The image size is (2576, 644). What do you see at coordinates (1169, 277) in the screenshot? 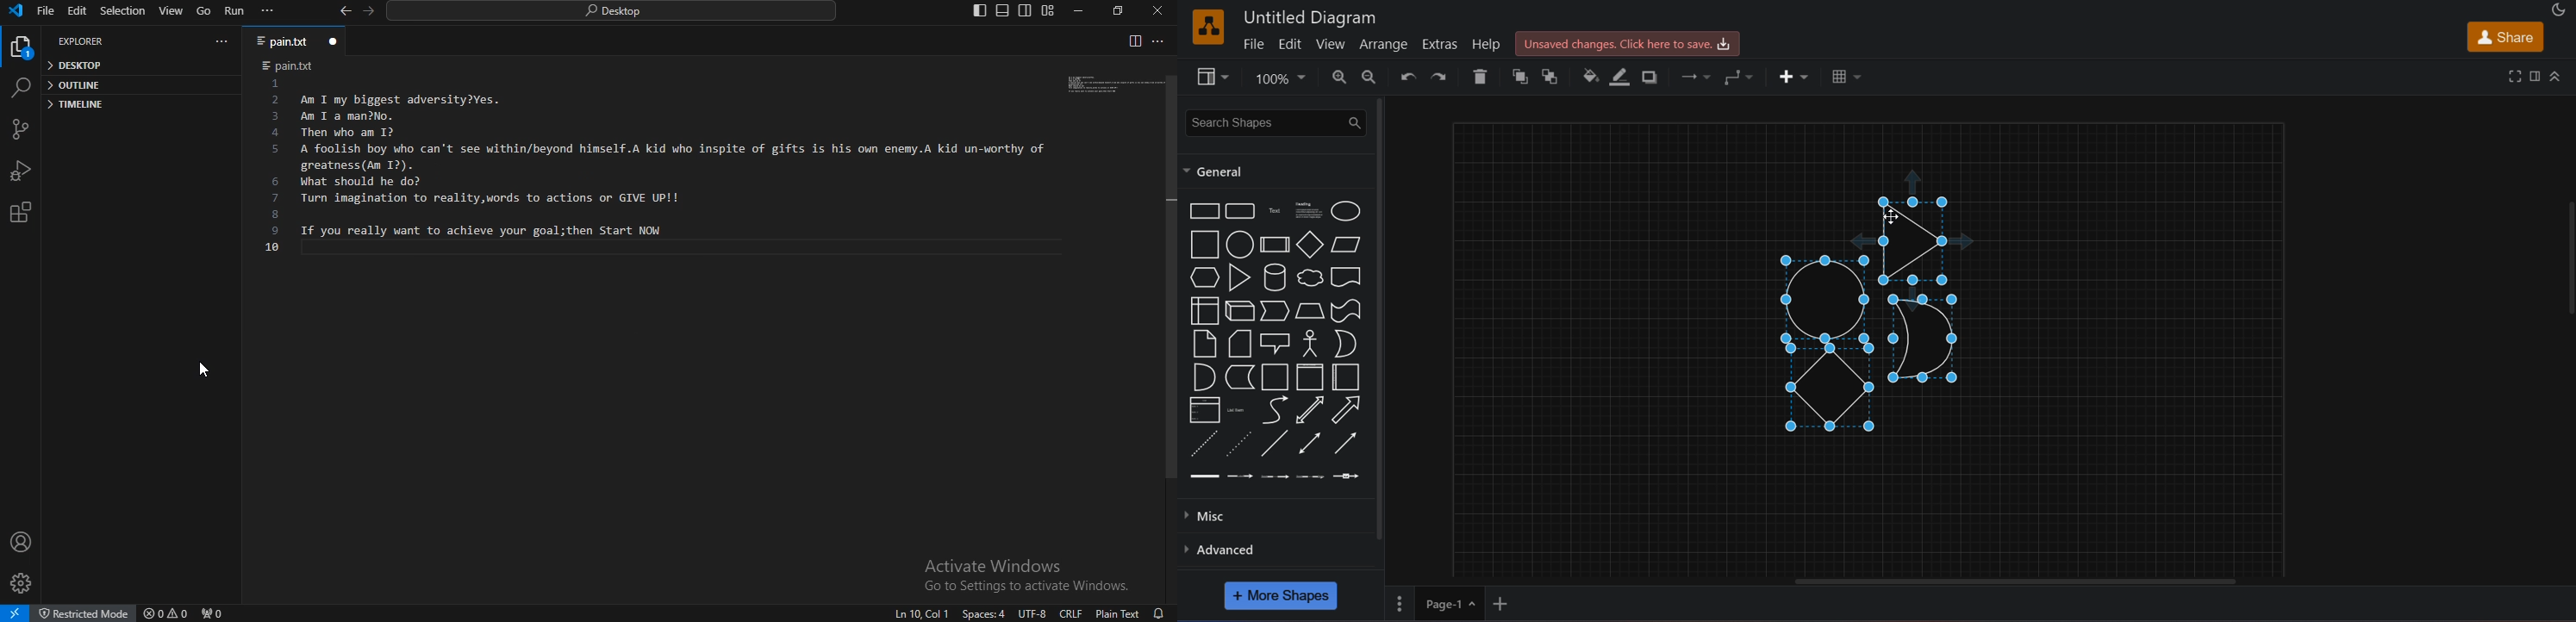
I see `Vertical scroll bar` at bounding box center [1169, 277].